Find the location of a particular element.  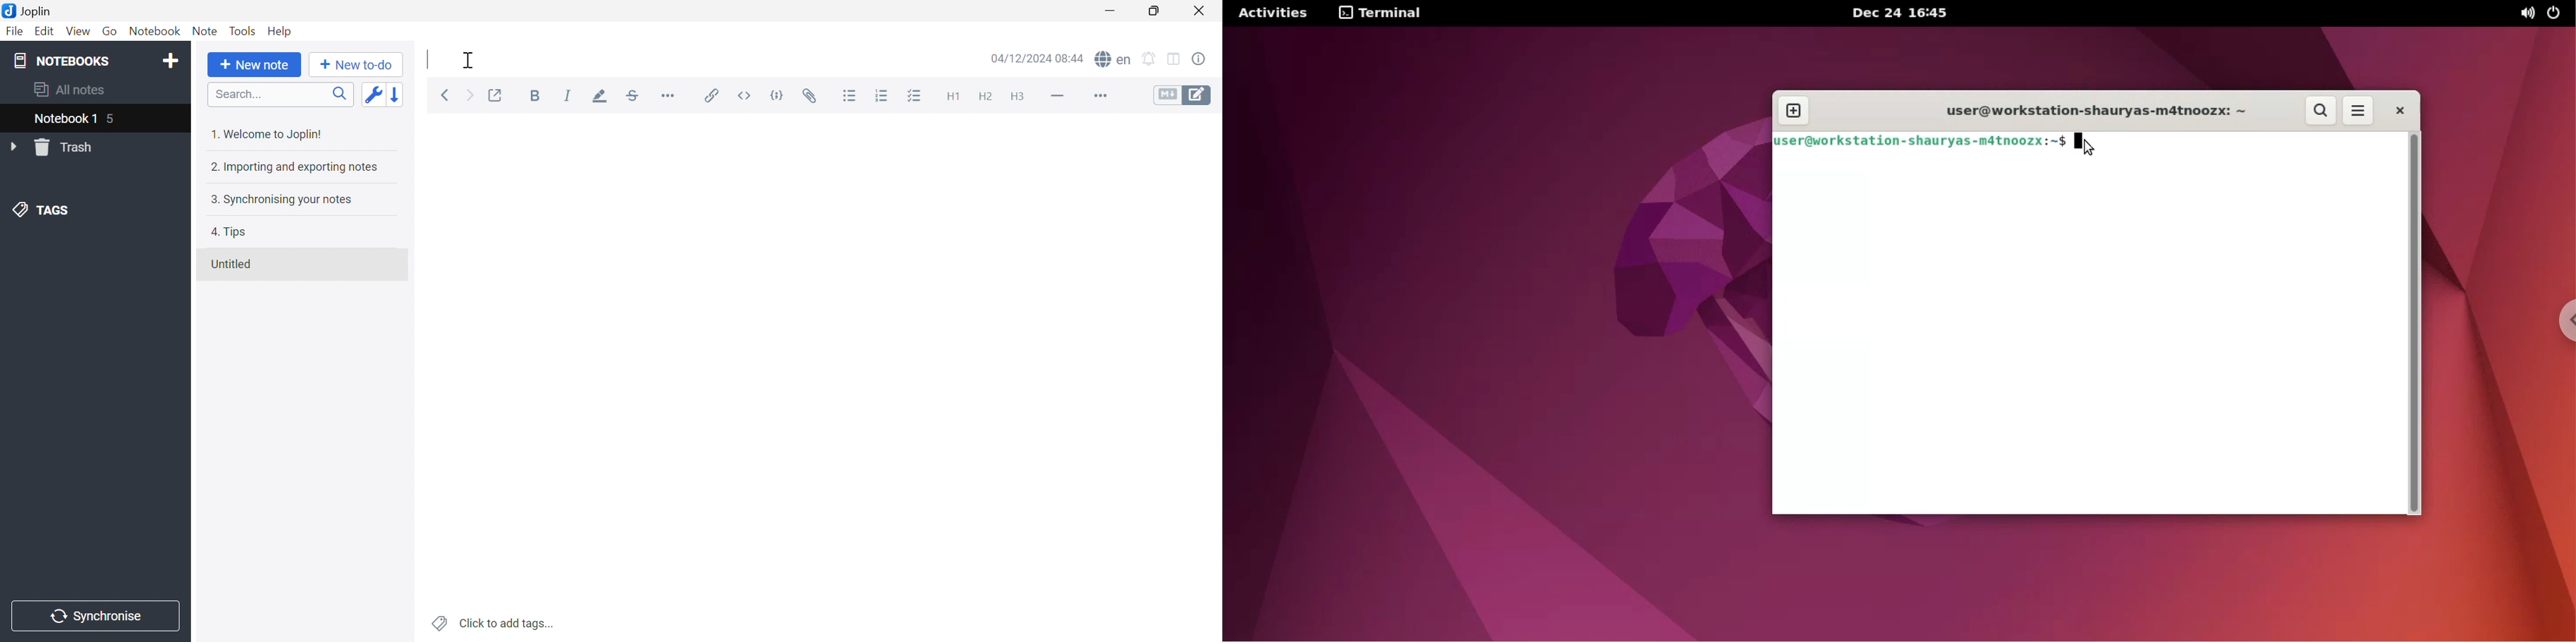

Inline code is located at coordinates (745, 96).